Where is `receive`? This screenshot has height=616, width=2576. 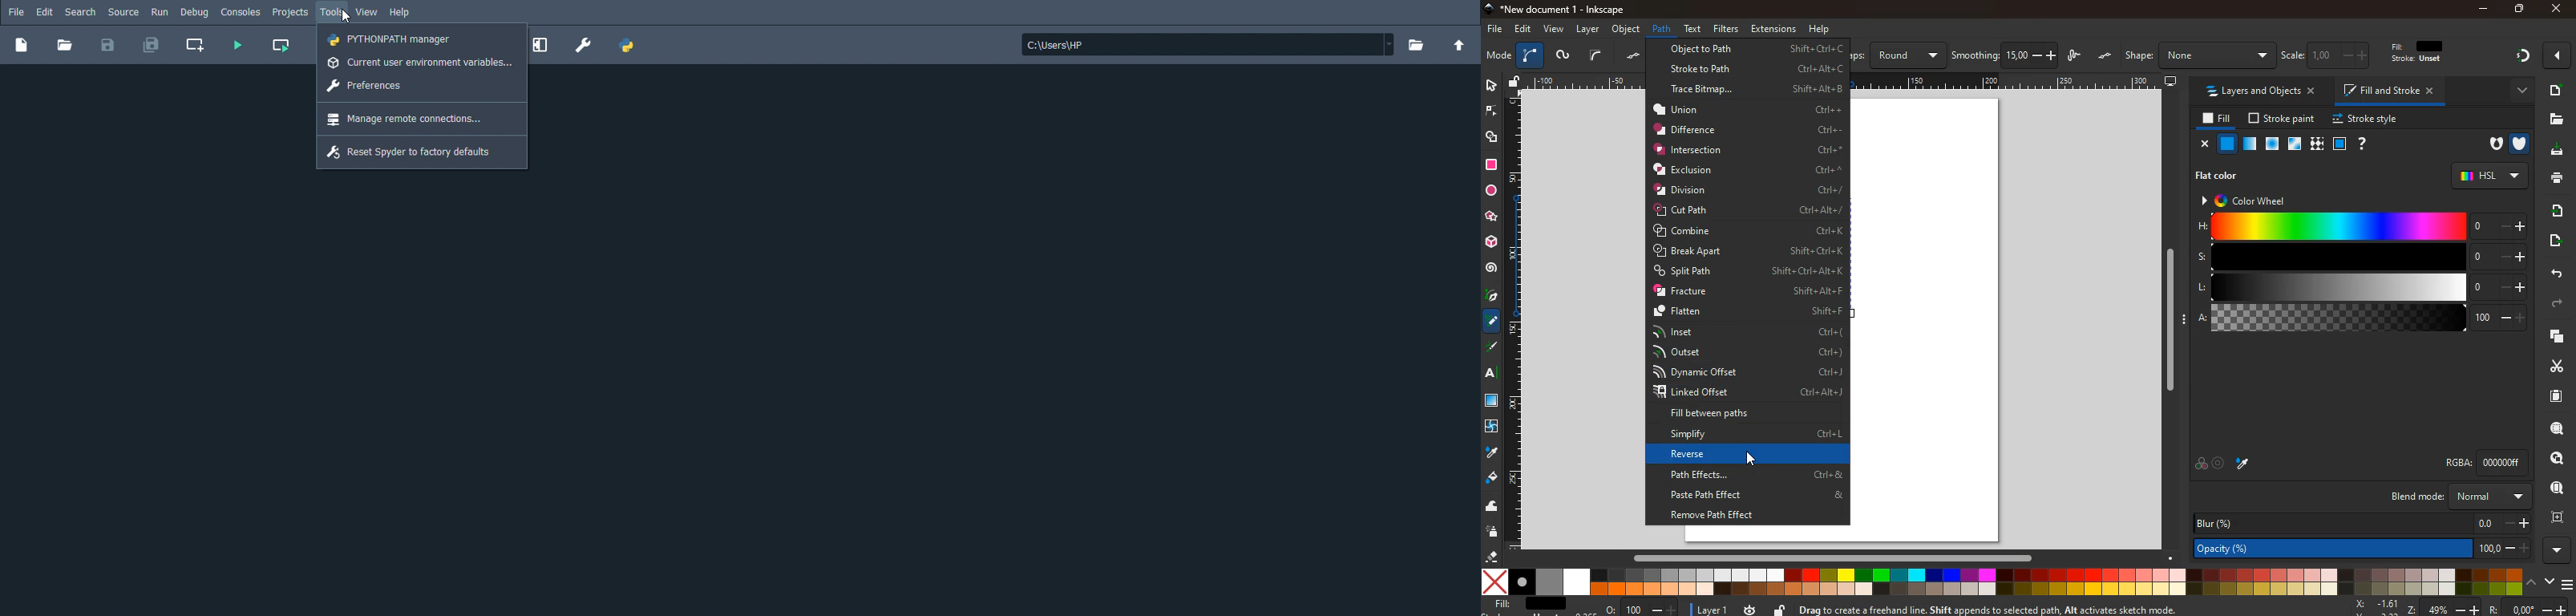
receive is located at coordinates (2556, 209).